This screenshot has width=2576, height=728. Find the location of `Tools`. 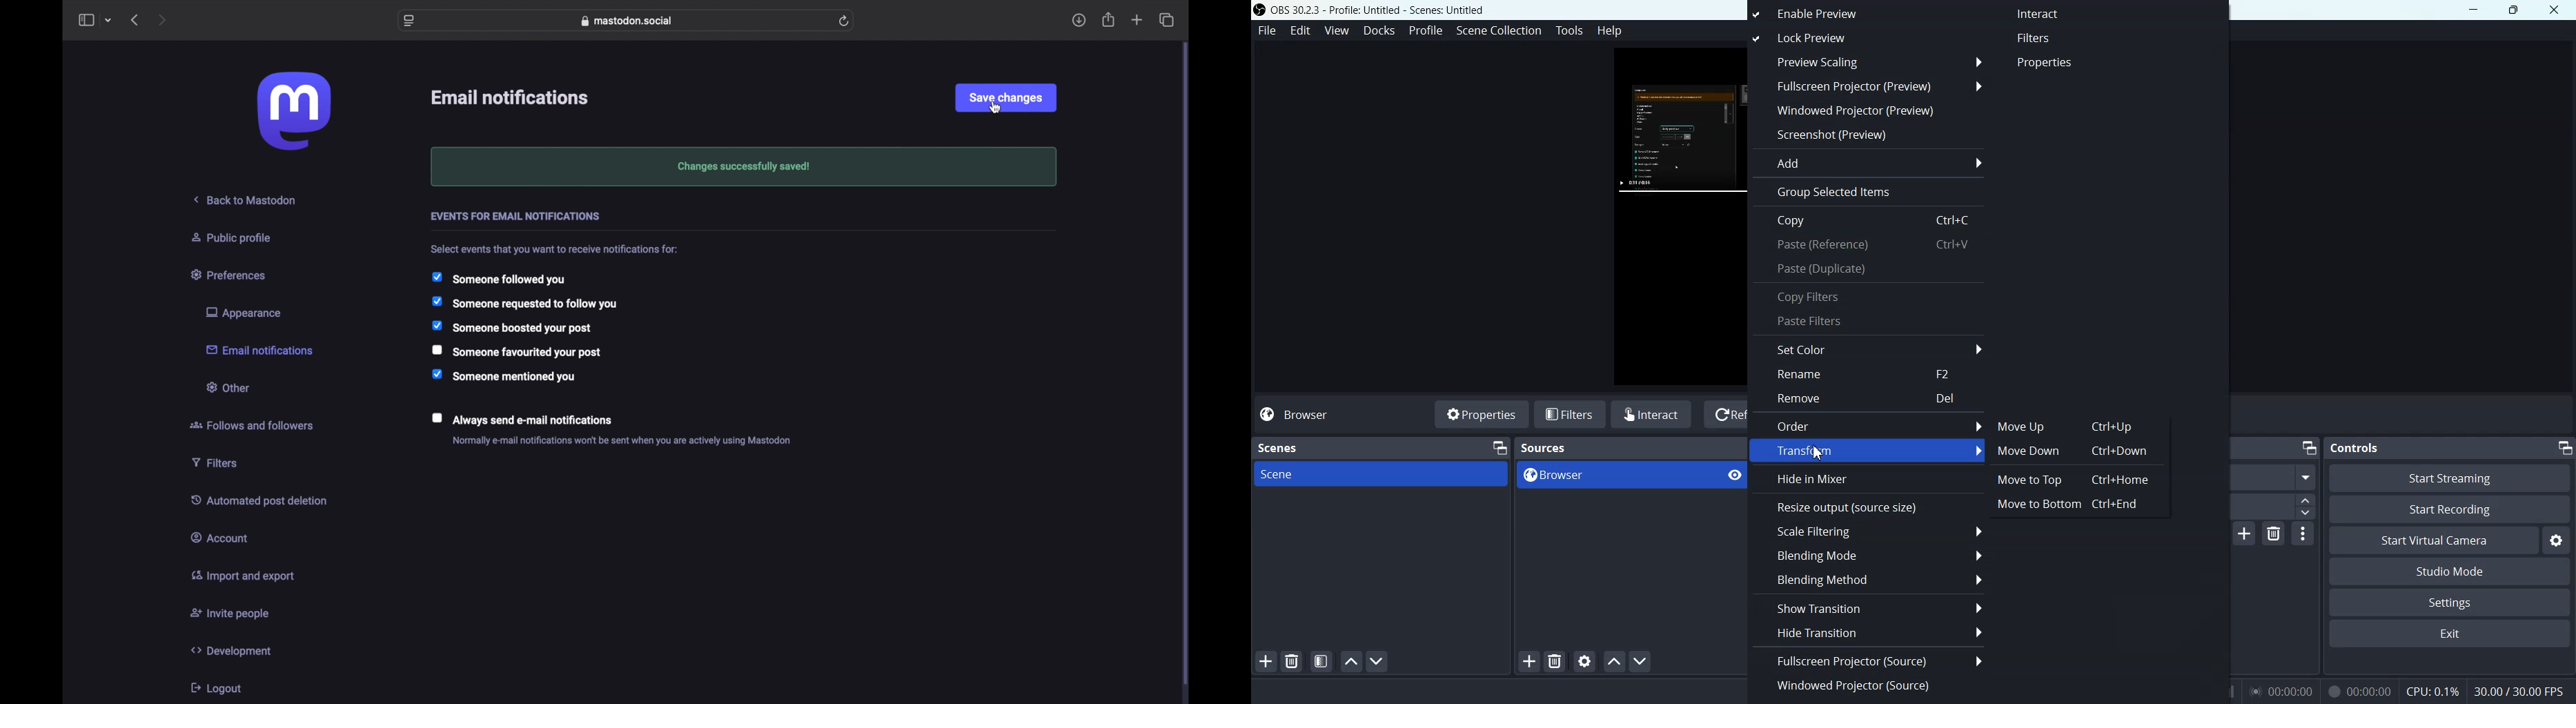

Tools is located at coordinates (1569, 30).